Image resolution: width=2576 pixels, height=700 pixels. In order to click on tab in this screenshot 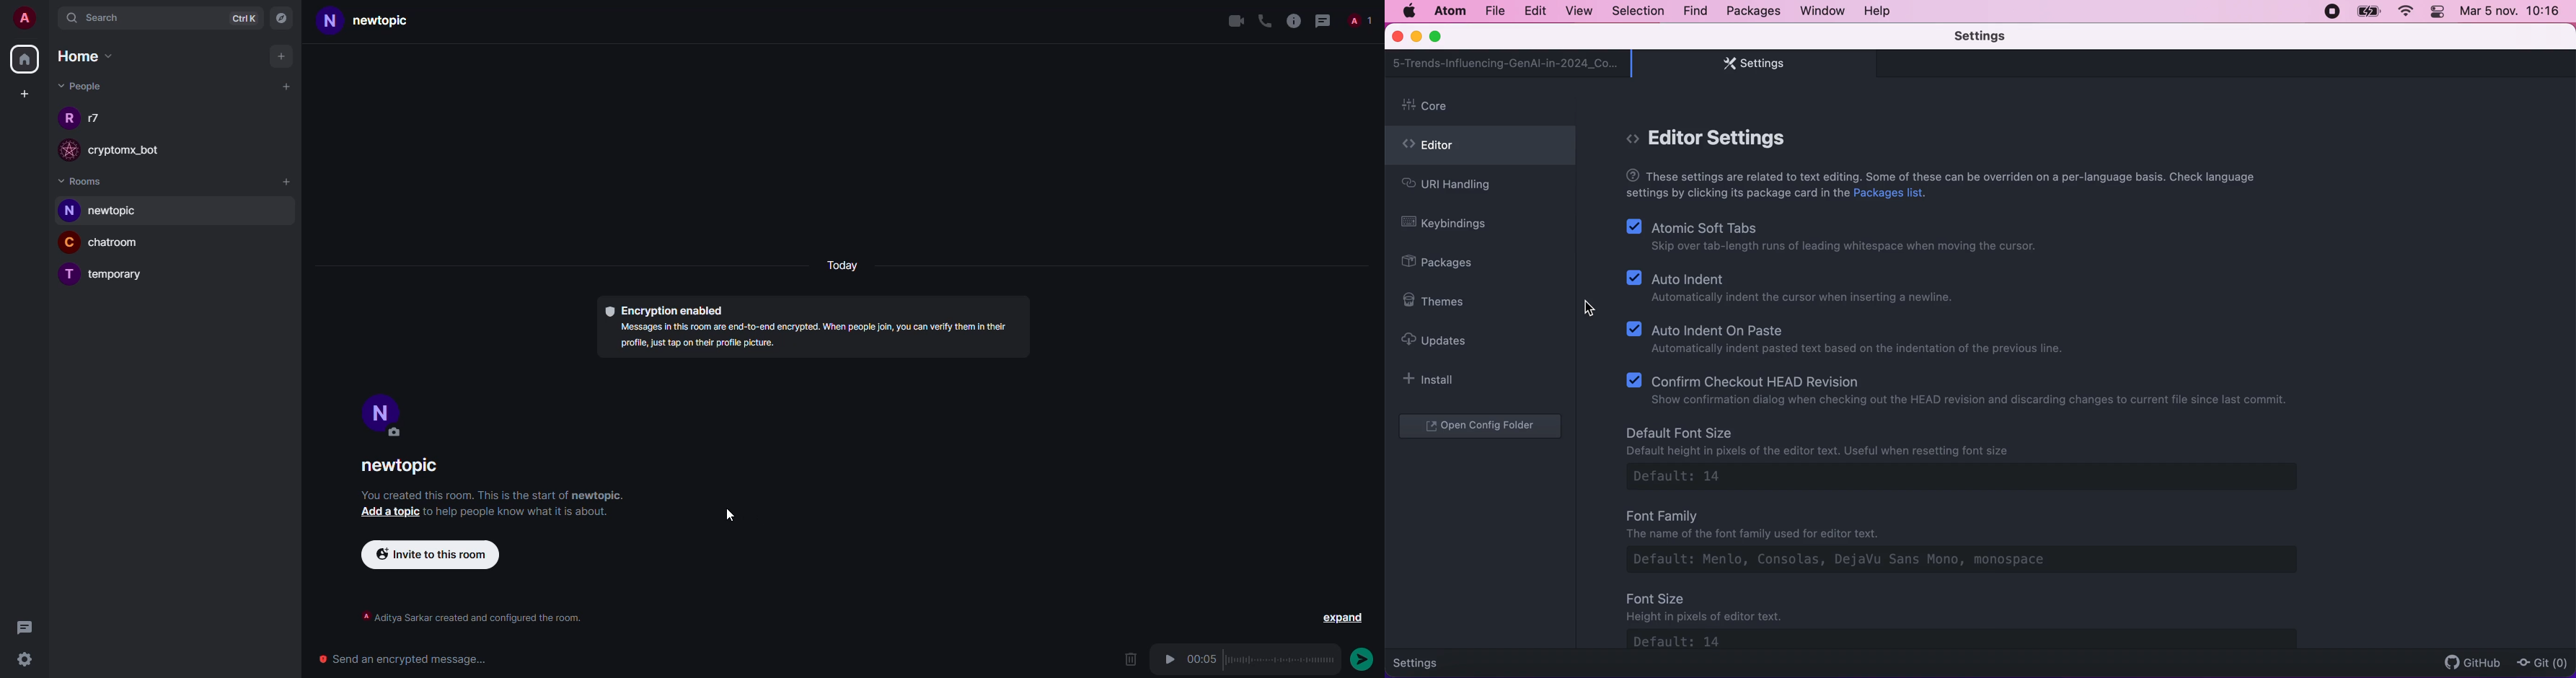, I will do `click(1506, 63)`.